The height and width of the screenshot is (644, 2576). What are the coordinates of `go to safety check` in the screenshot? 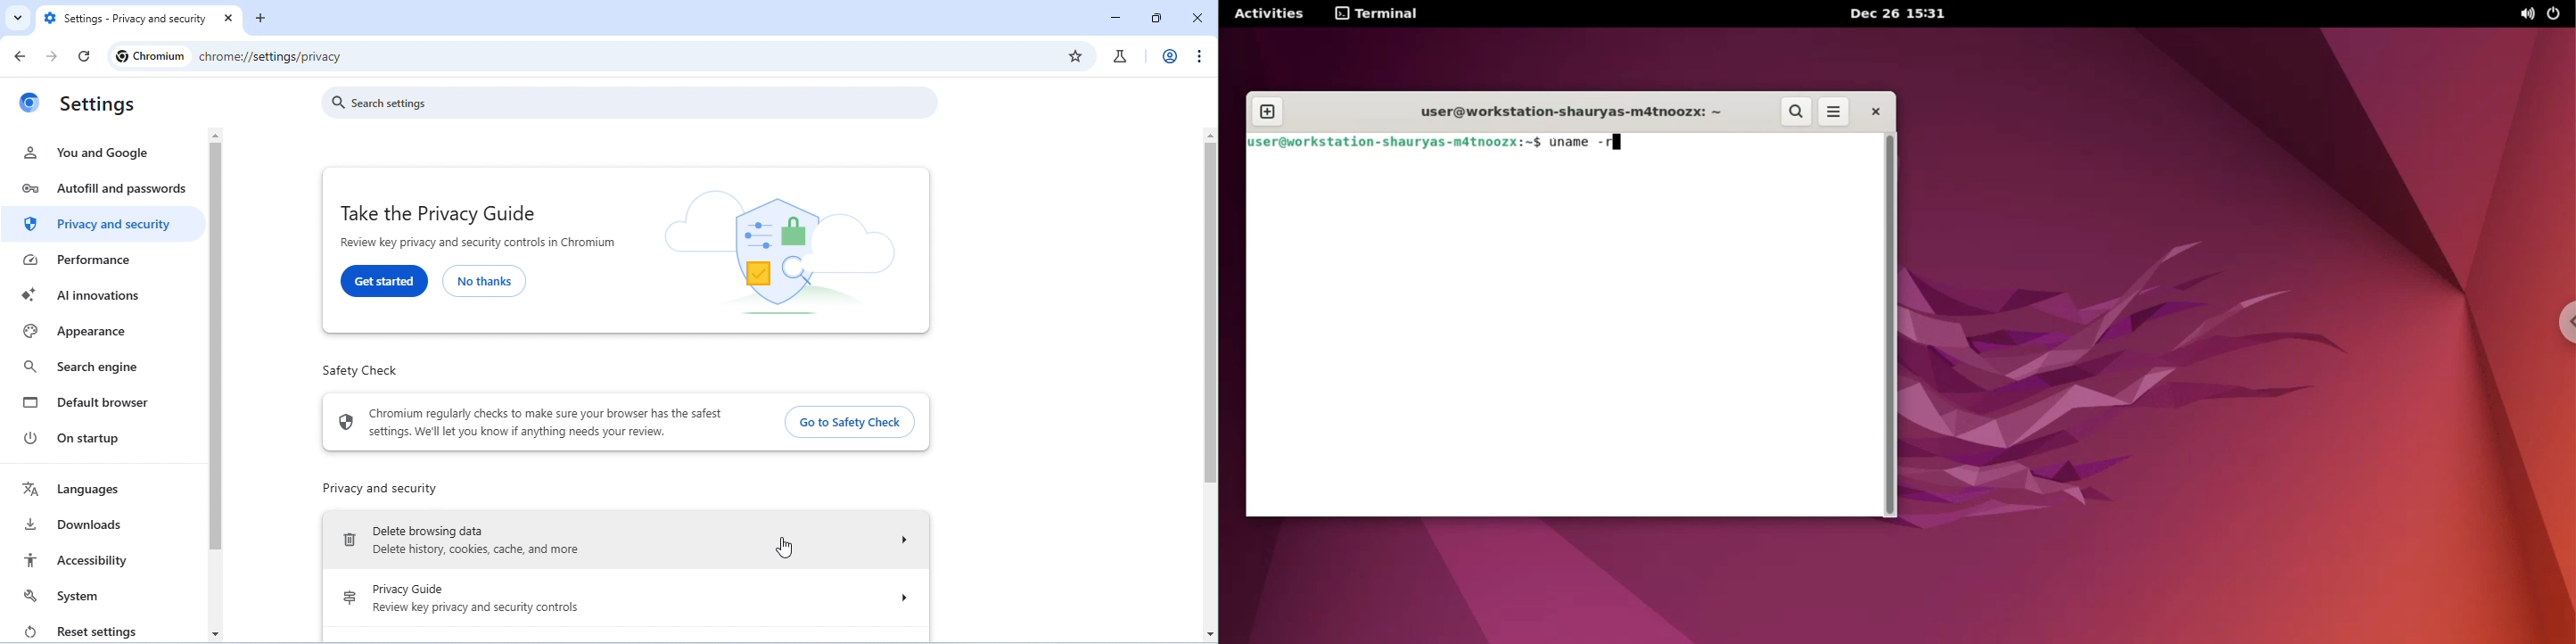 It's located at (847, 421).